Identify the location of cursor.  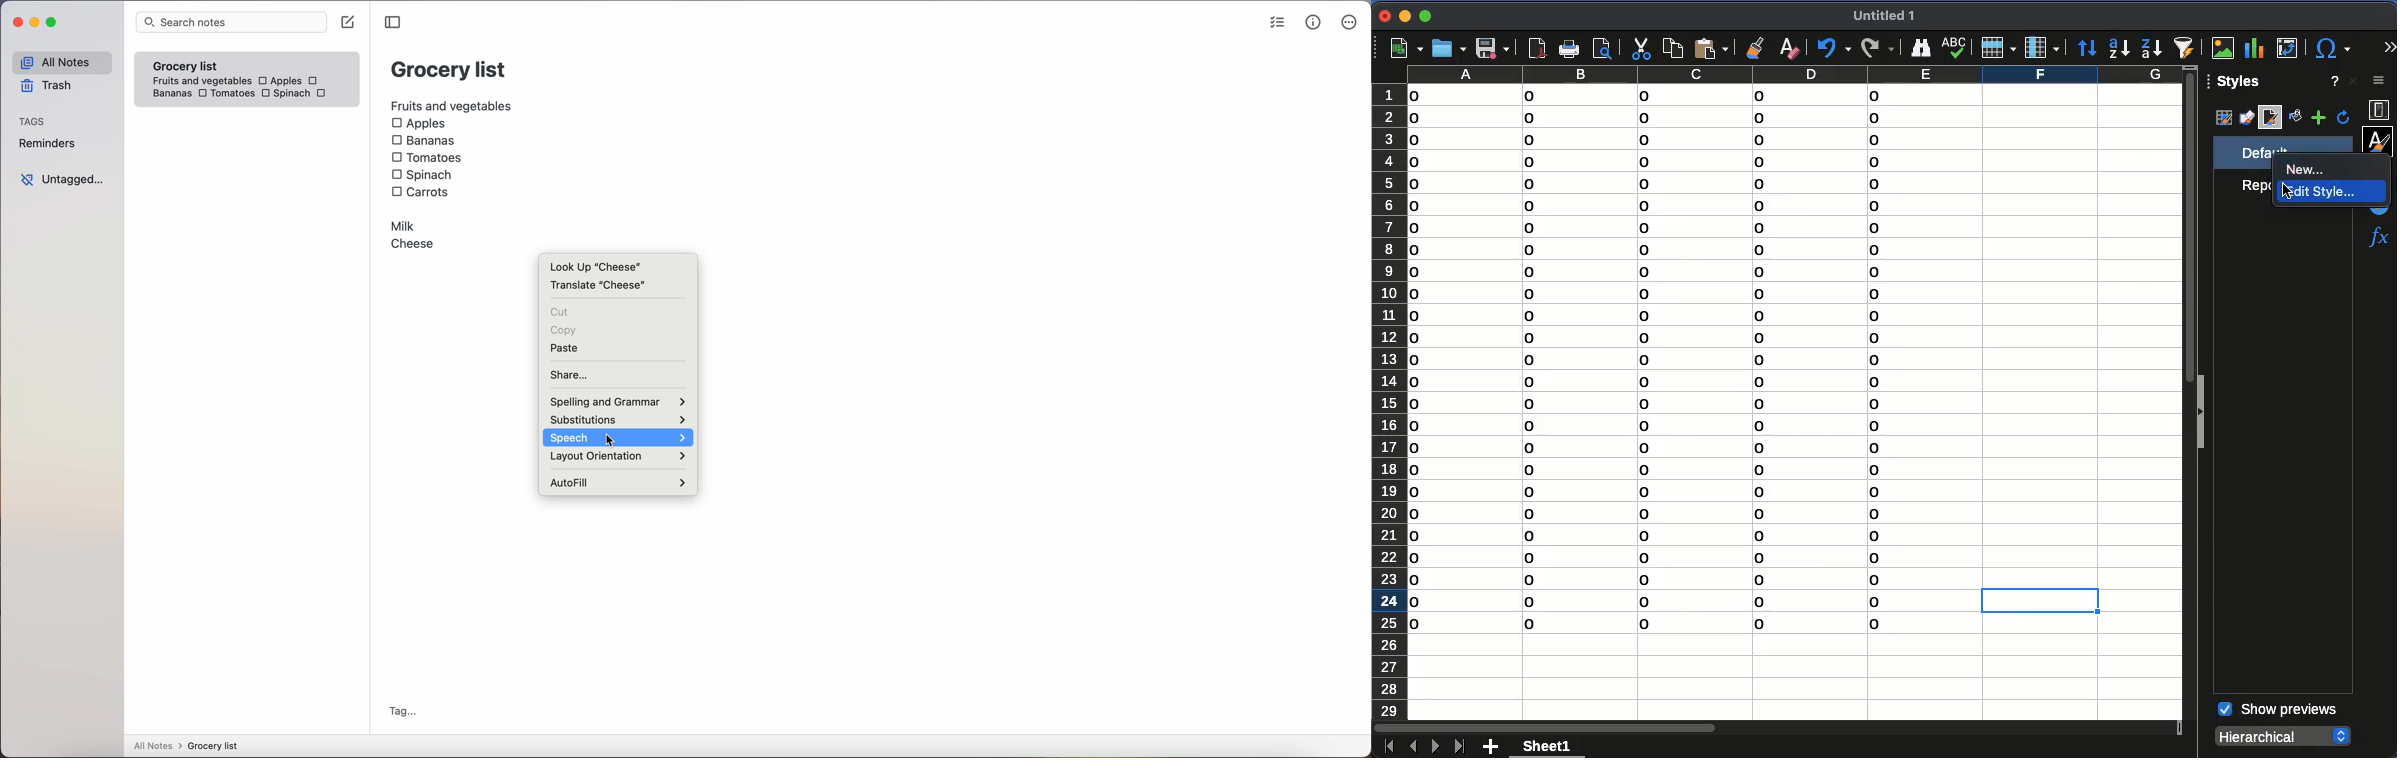
(607, 440).